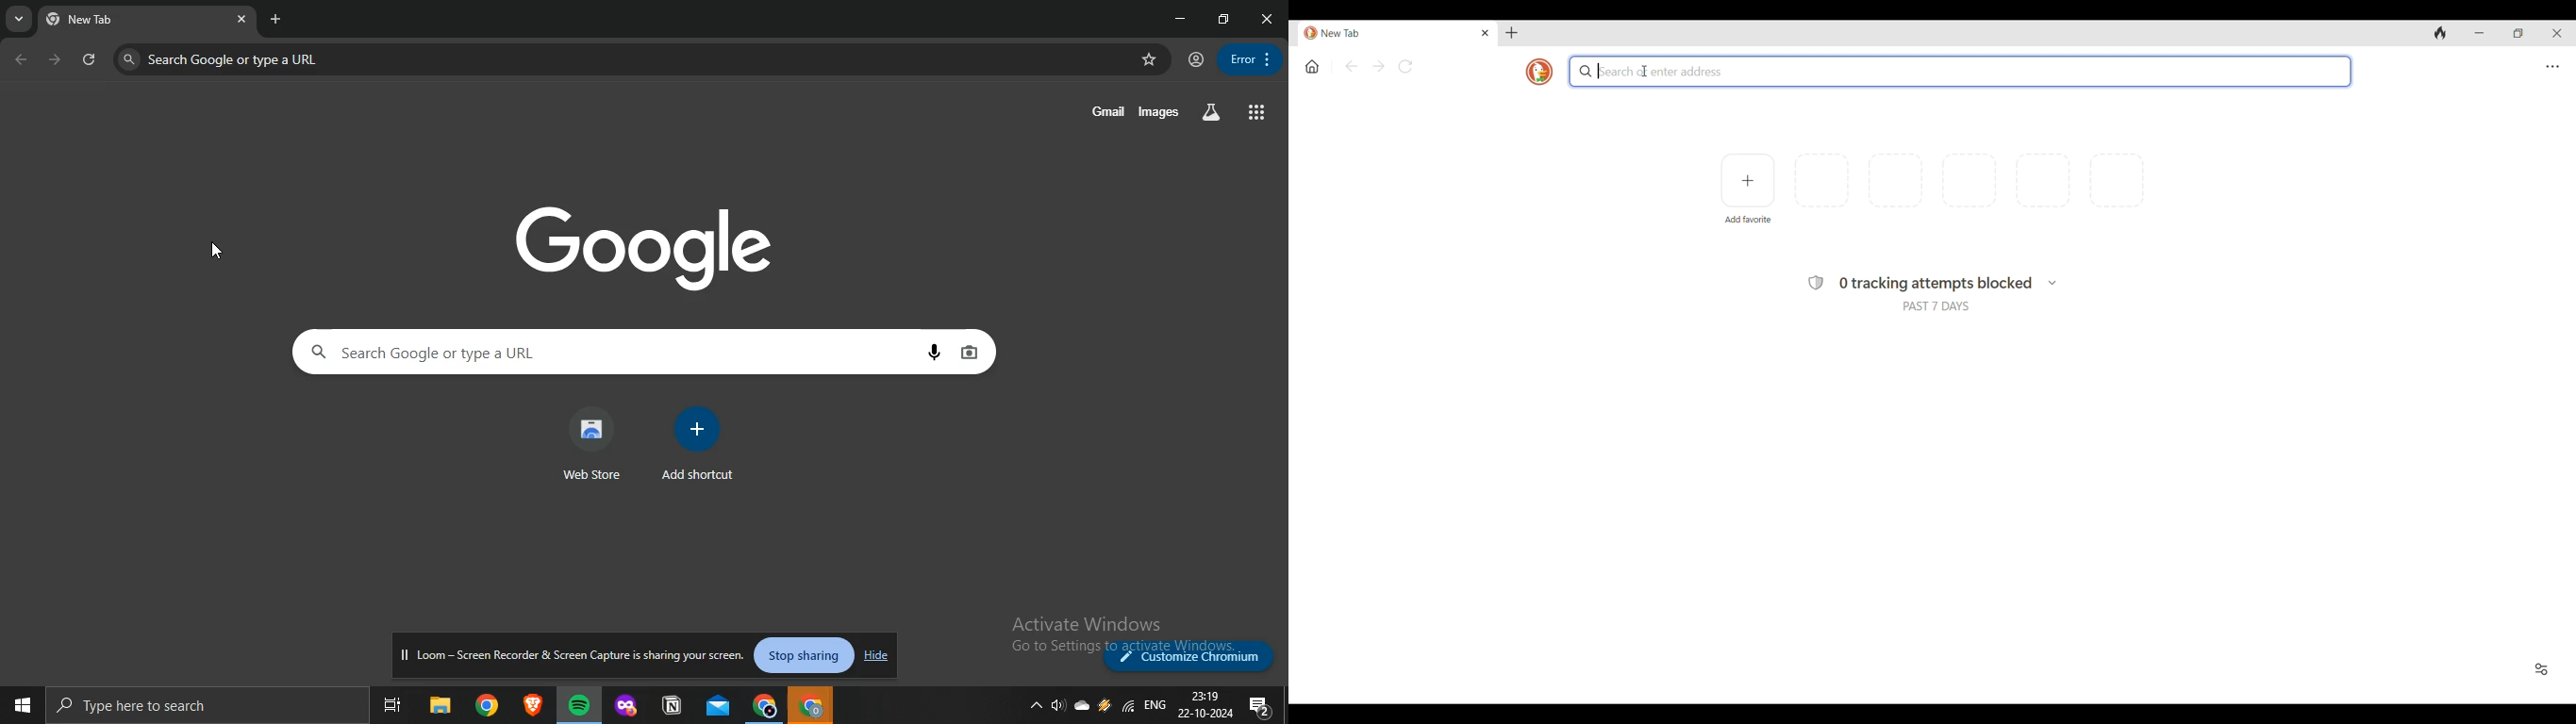 Image resolution: width=2576 pixels, height=728 pixels. I want to click on Breakdown of search history and trackers found in each, so click(2053, 282).